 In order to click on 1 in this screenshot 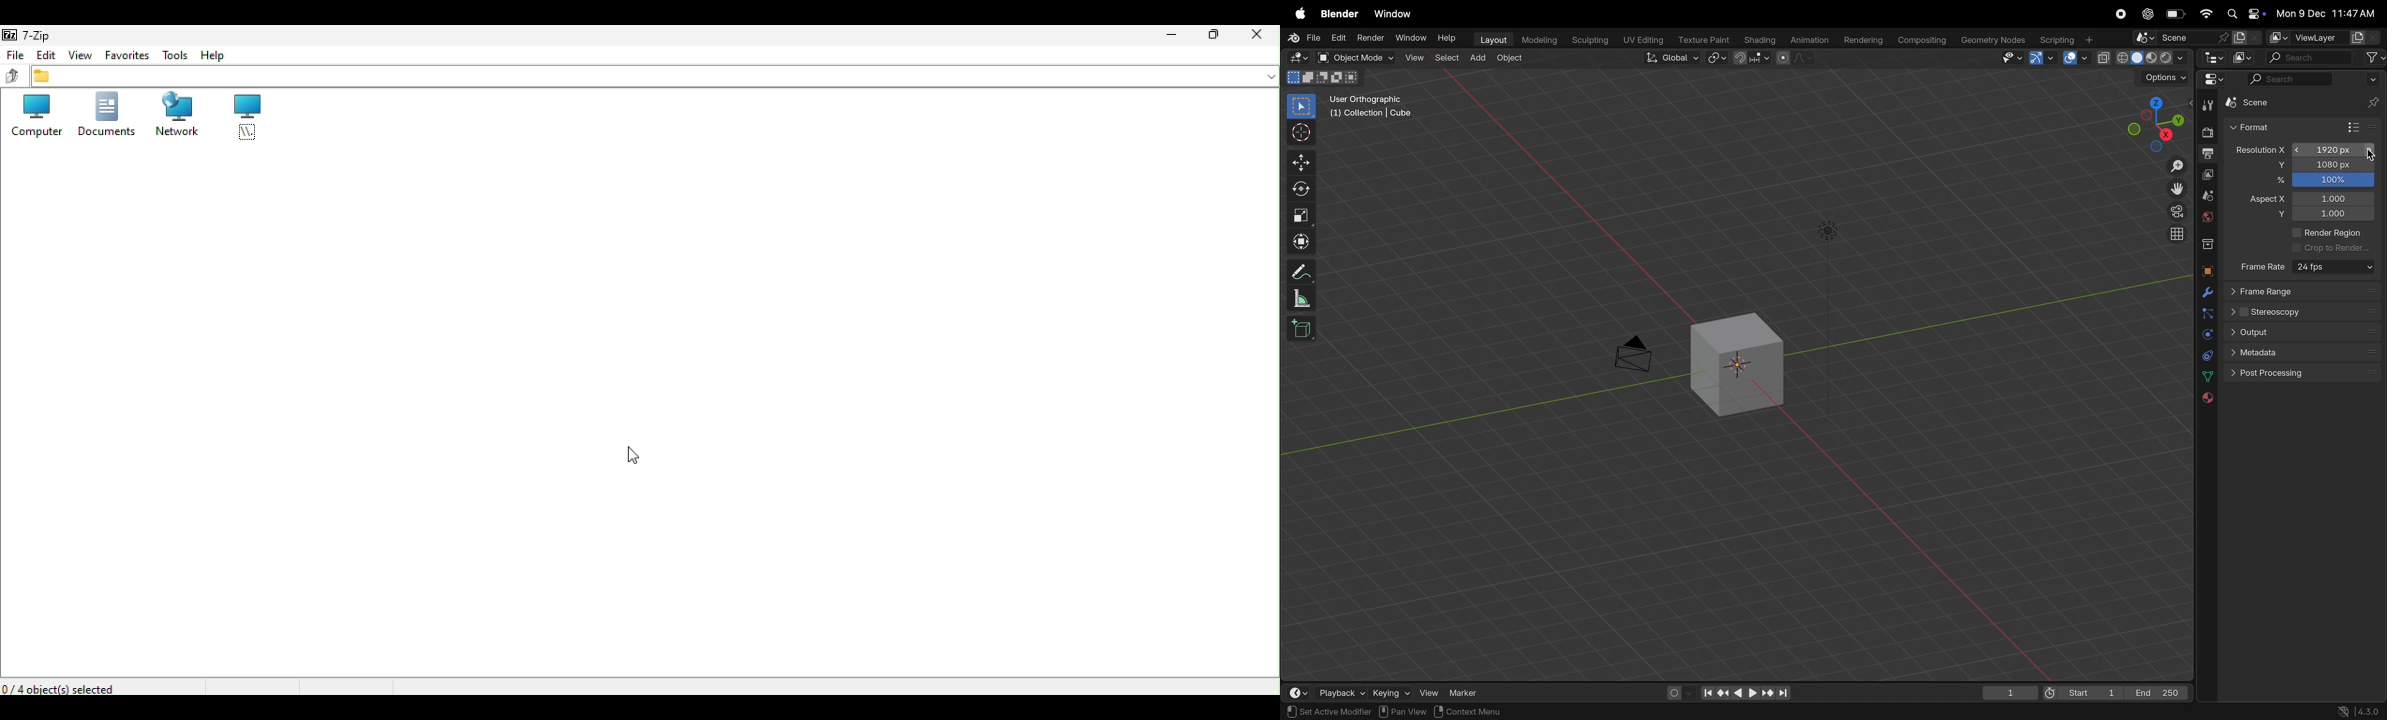, I will do `click(2336, 198)`.